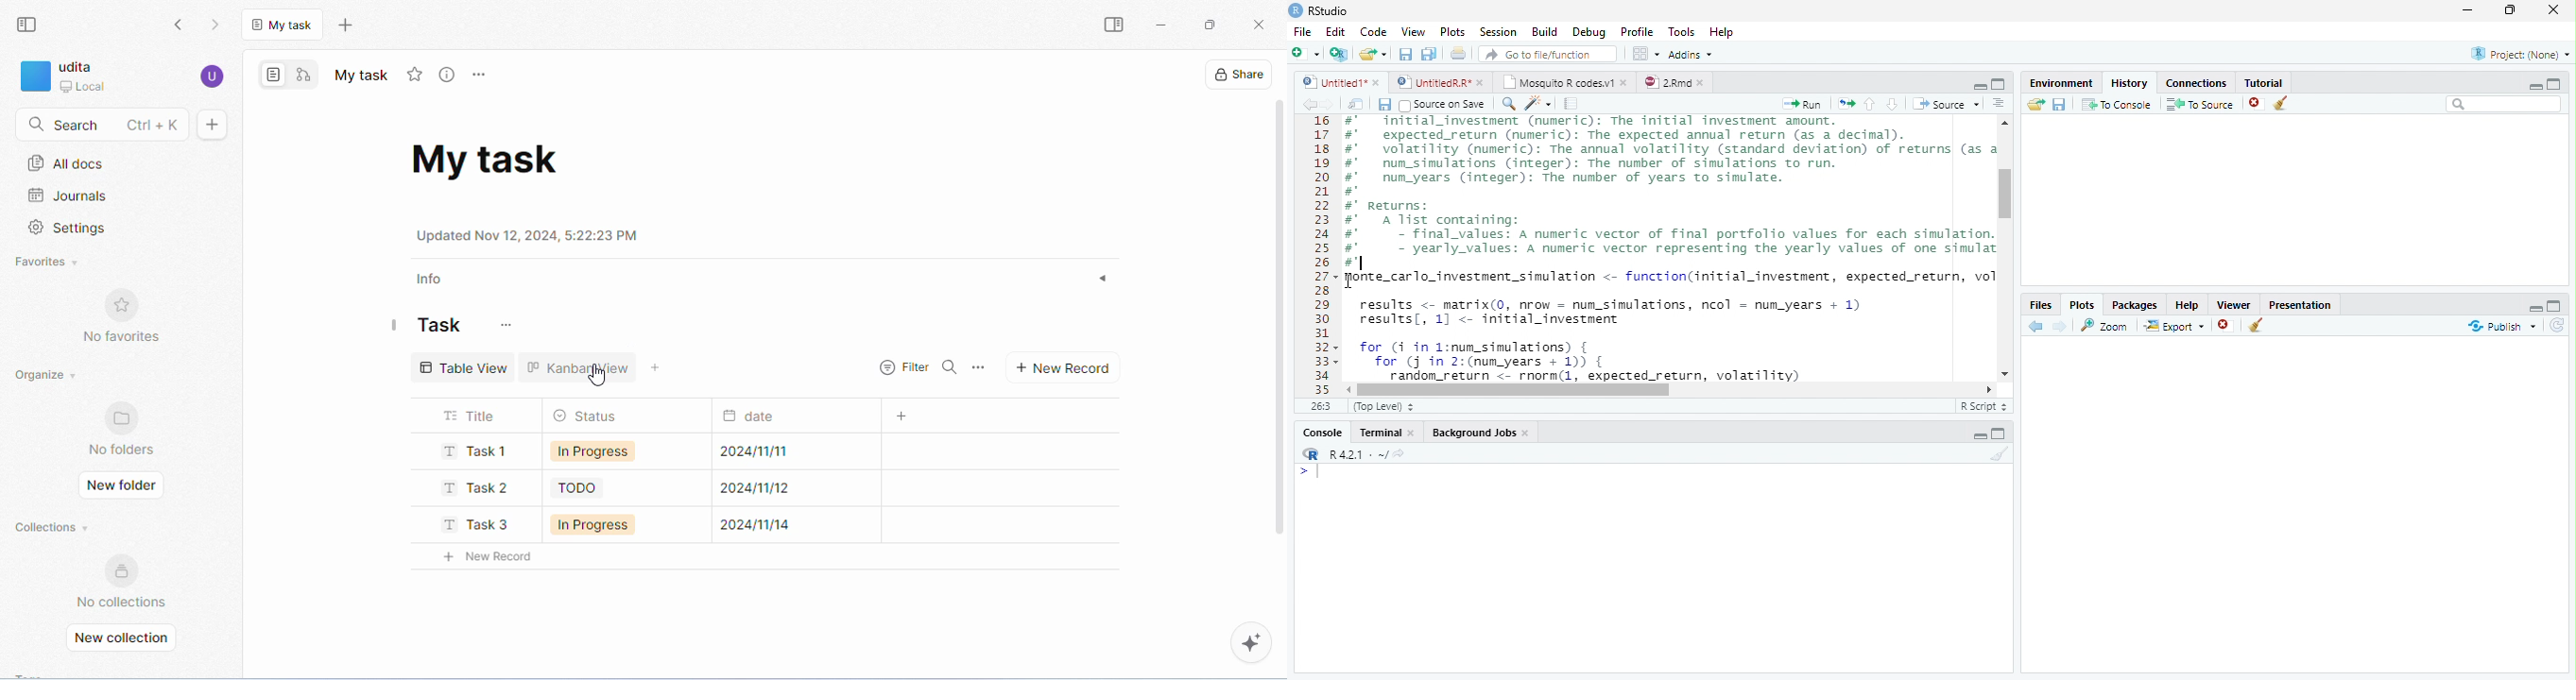 This screenshot has width=2576, height=700. Describe the element at coordinates (2258, 103) in the screenshot. I see `Remove Selected` at that location.